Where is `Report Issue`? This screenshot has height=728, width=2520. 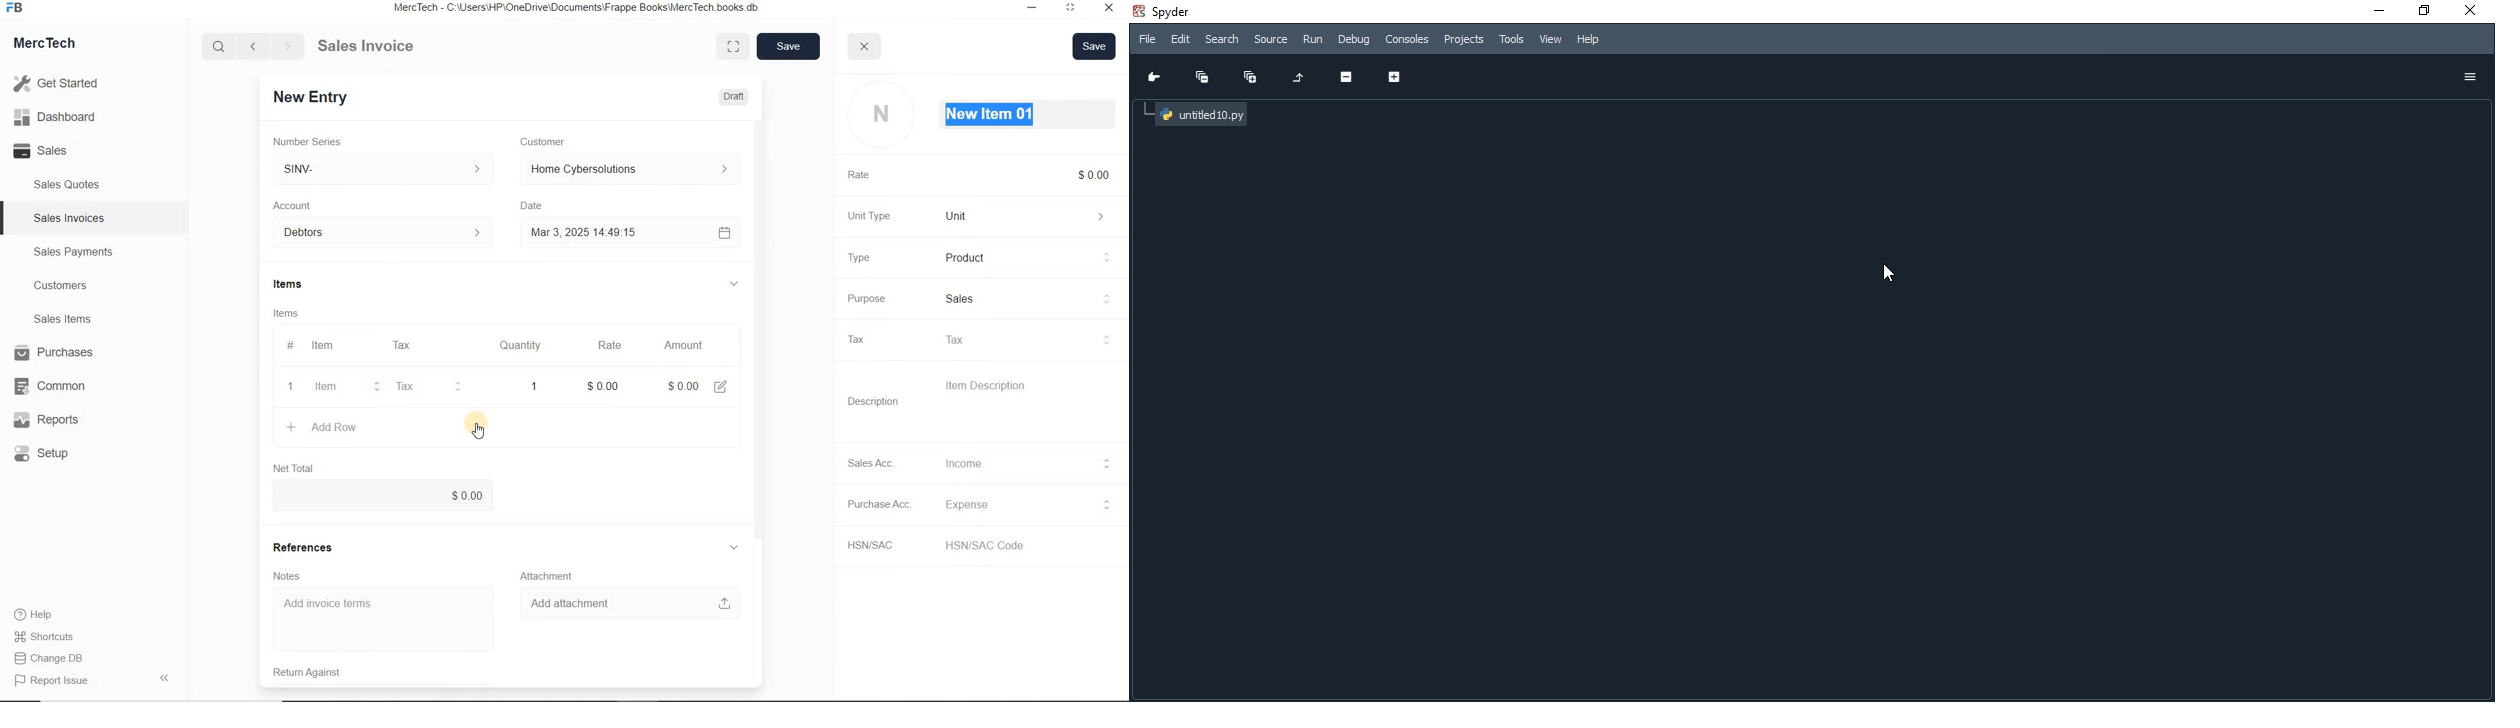 Report Issue is located at coordinates (54, 681).